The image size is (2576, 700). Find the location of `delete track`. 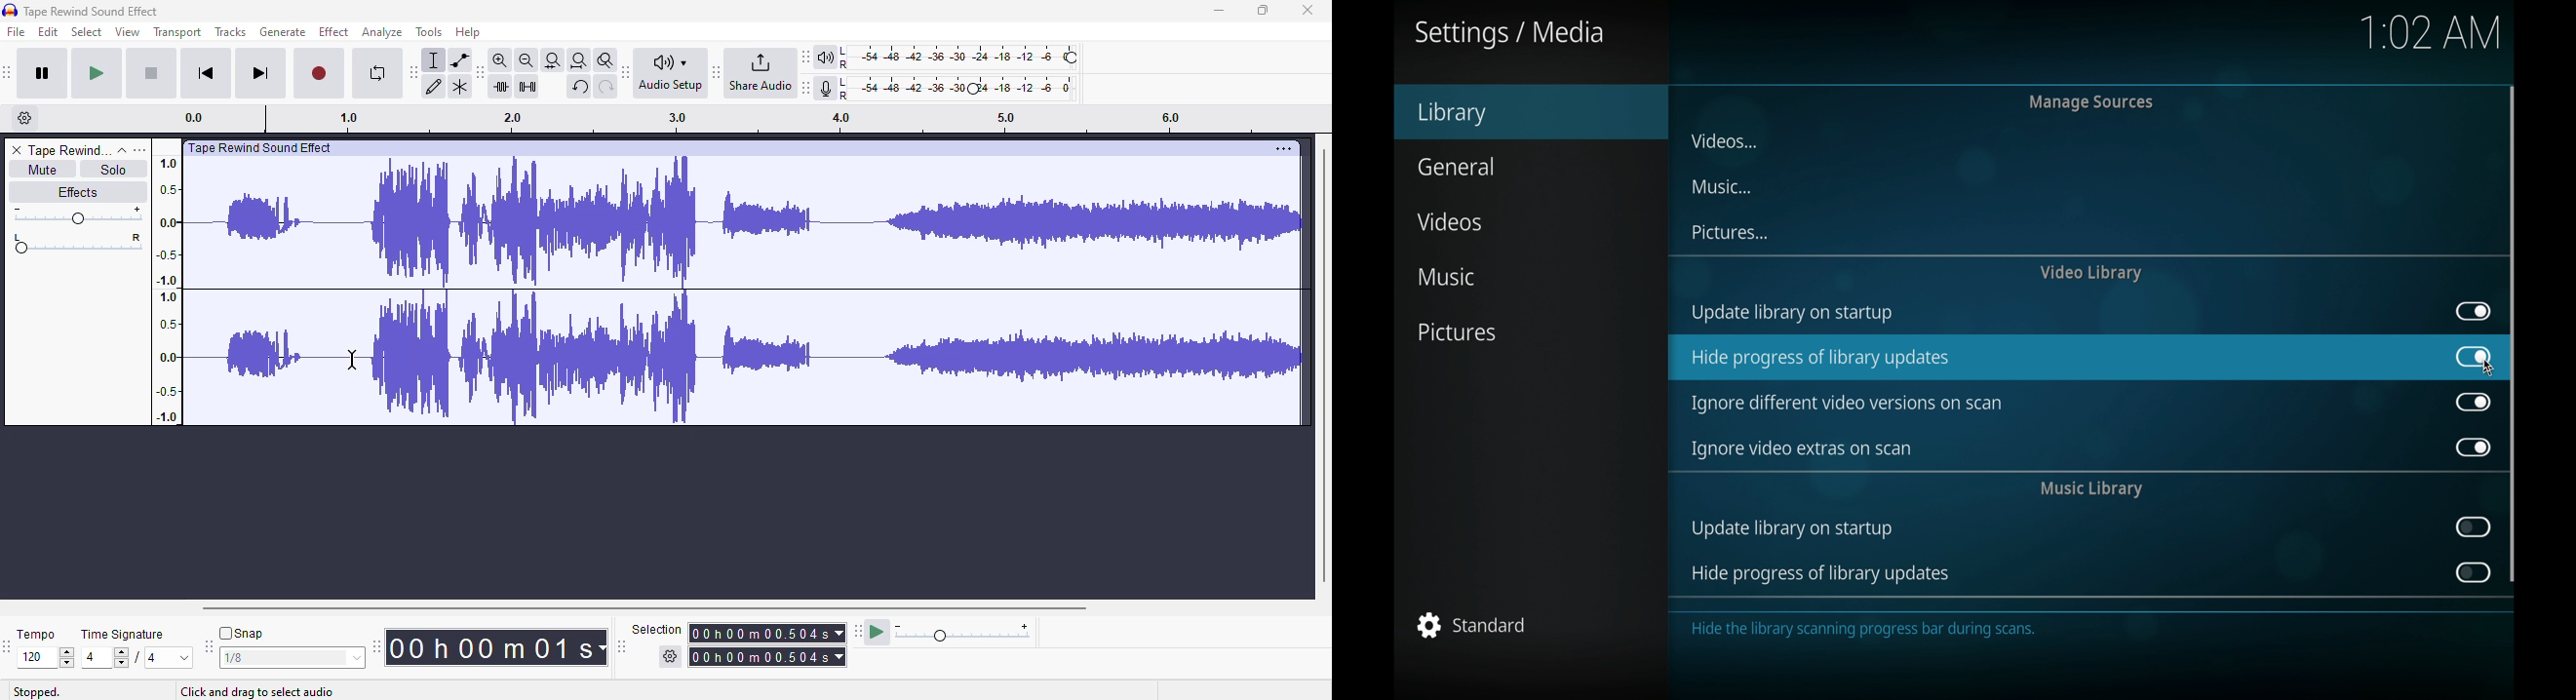

delete track is located at coordinates (18, 150).